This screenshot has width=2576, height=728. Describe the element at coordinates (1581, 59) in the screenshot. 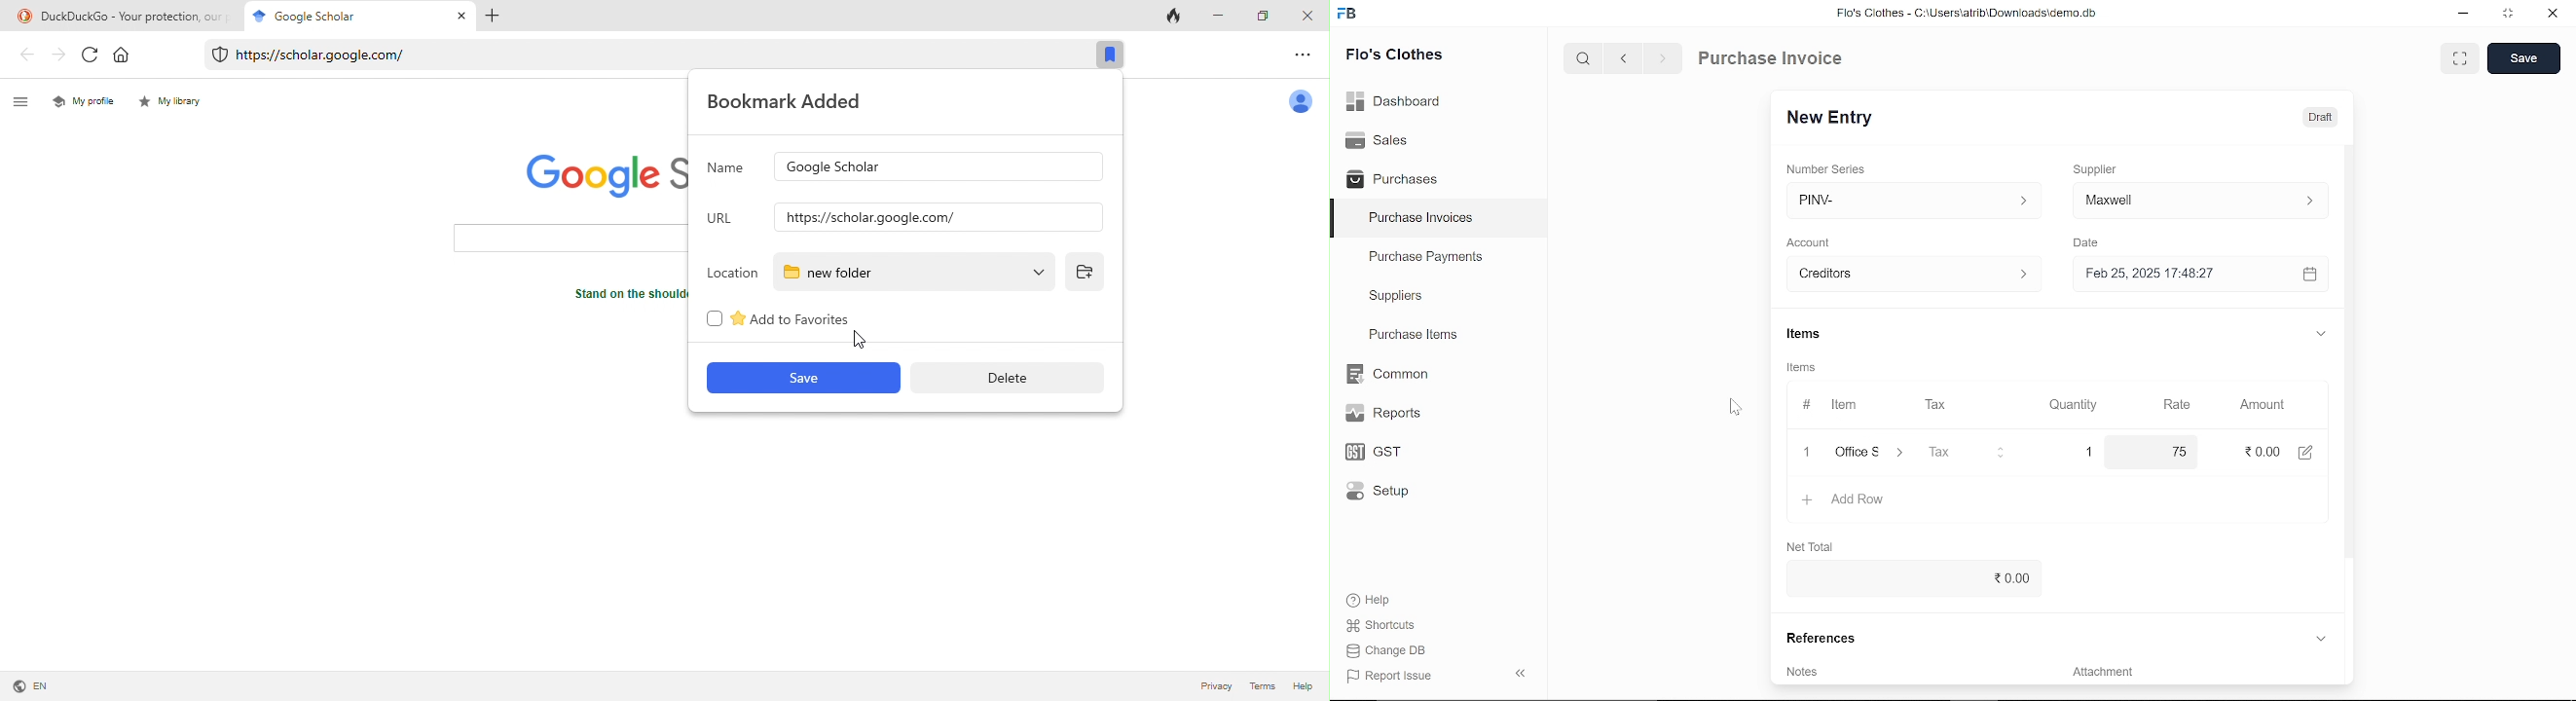

I see `serach` at that location.